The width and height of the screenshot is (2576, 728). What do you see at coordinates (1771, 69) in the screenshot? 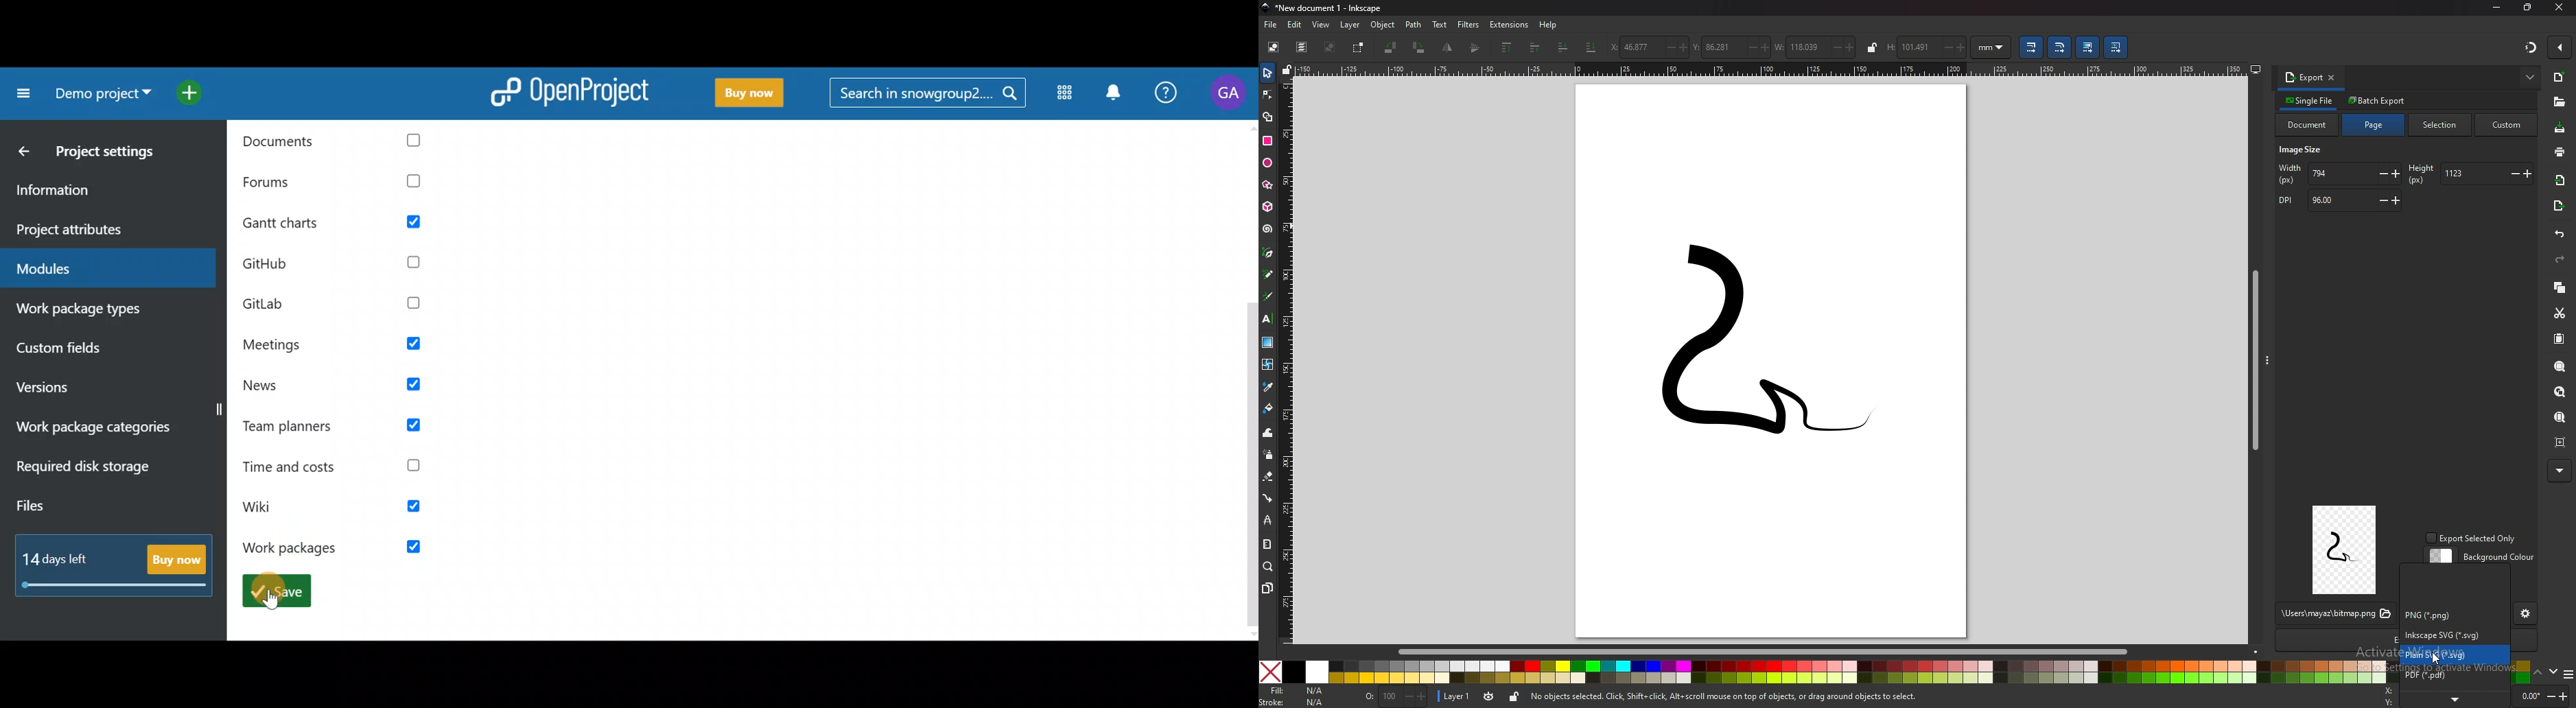
I see `horizontal scale` at bounding box center [1771, 69].